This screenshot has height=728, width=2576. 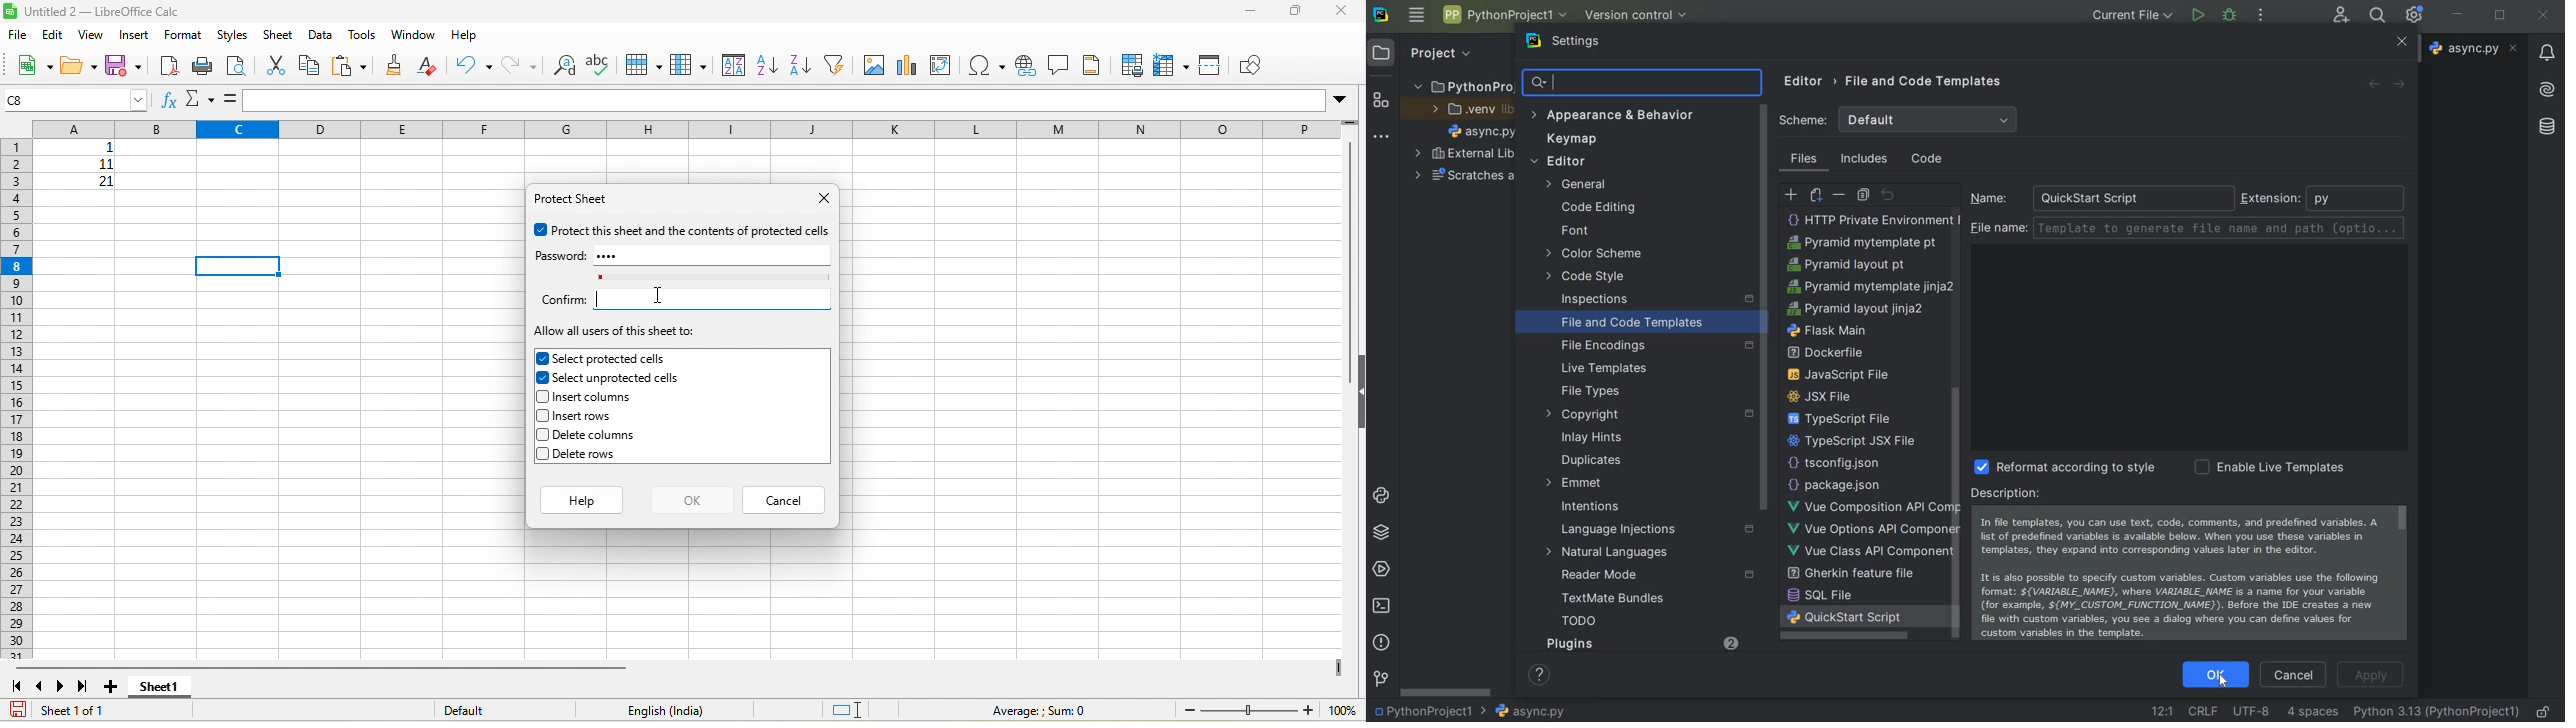 I want to click on editor, so click(x=1556, y=160).